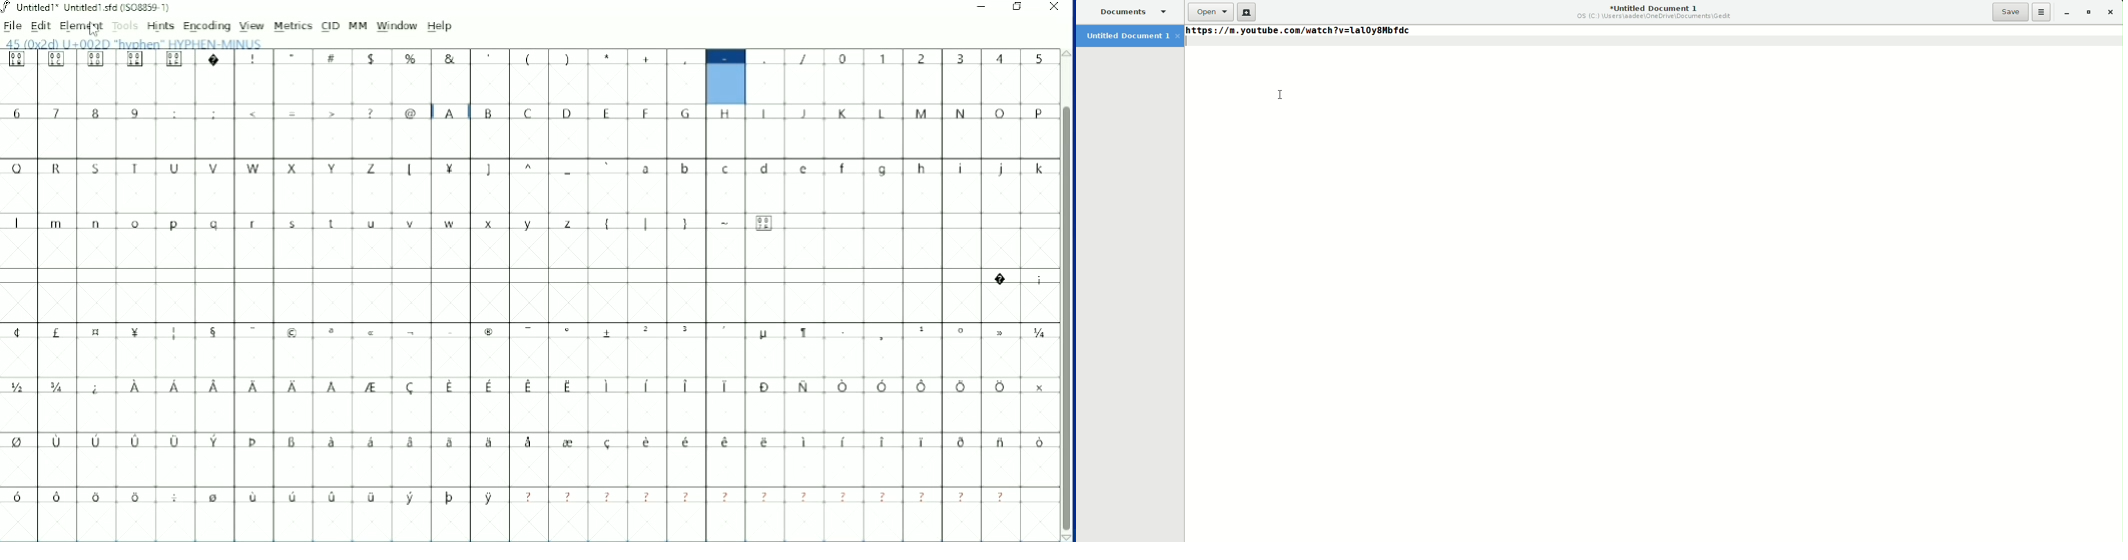  I want to click on Numbers, so click(78, 113).